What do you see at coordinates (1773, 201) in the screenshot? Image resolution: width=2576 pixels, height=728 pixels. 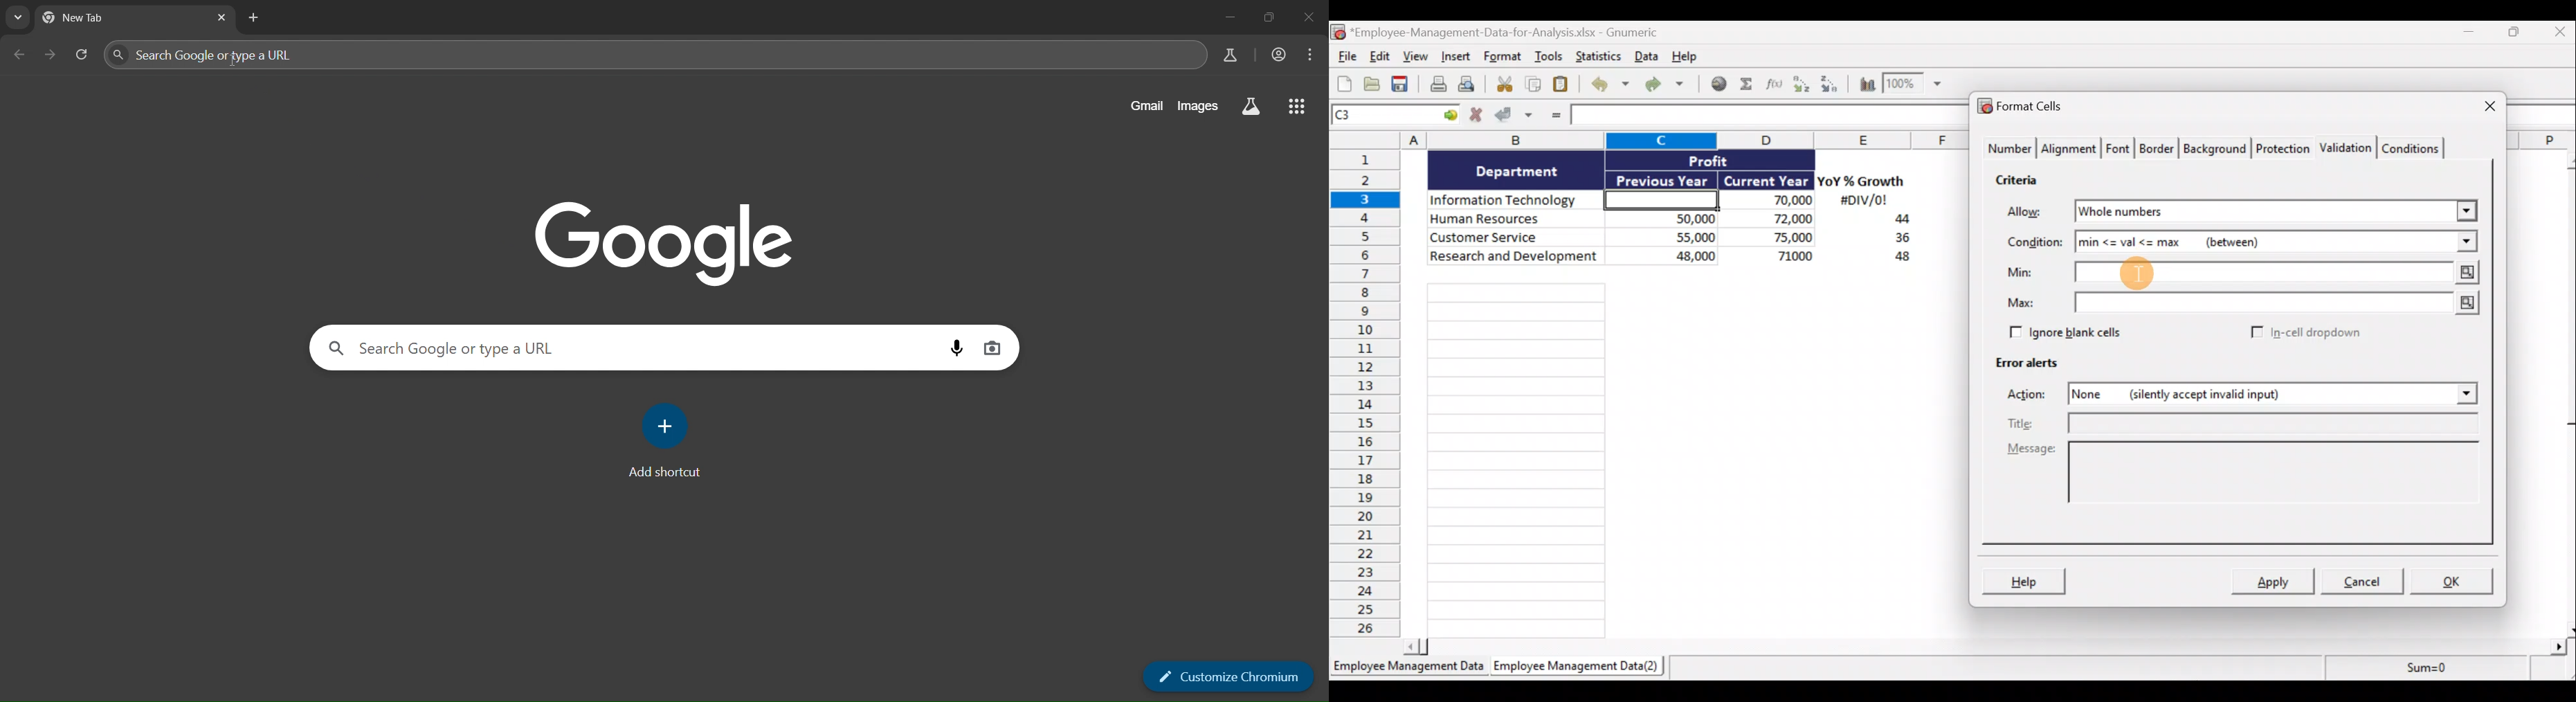 I see `70,000` at bounding box center [1773, 201].